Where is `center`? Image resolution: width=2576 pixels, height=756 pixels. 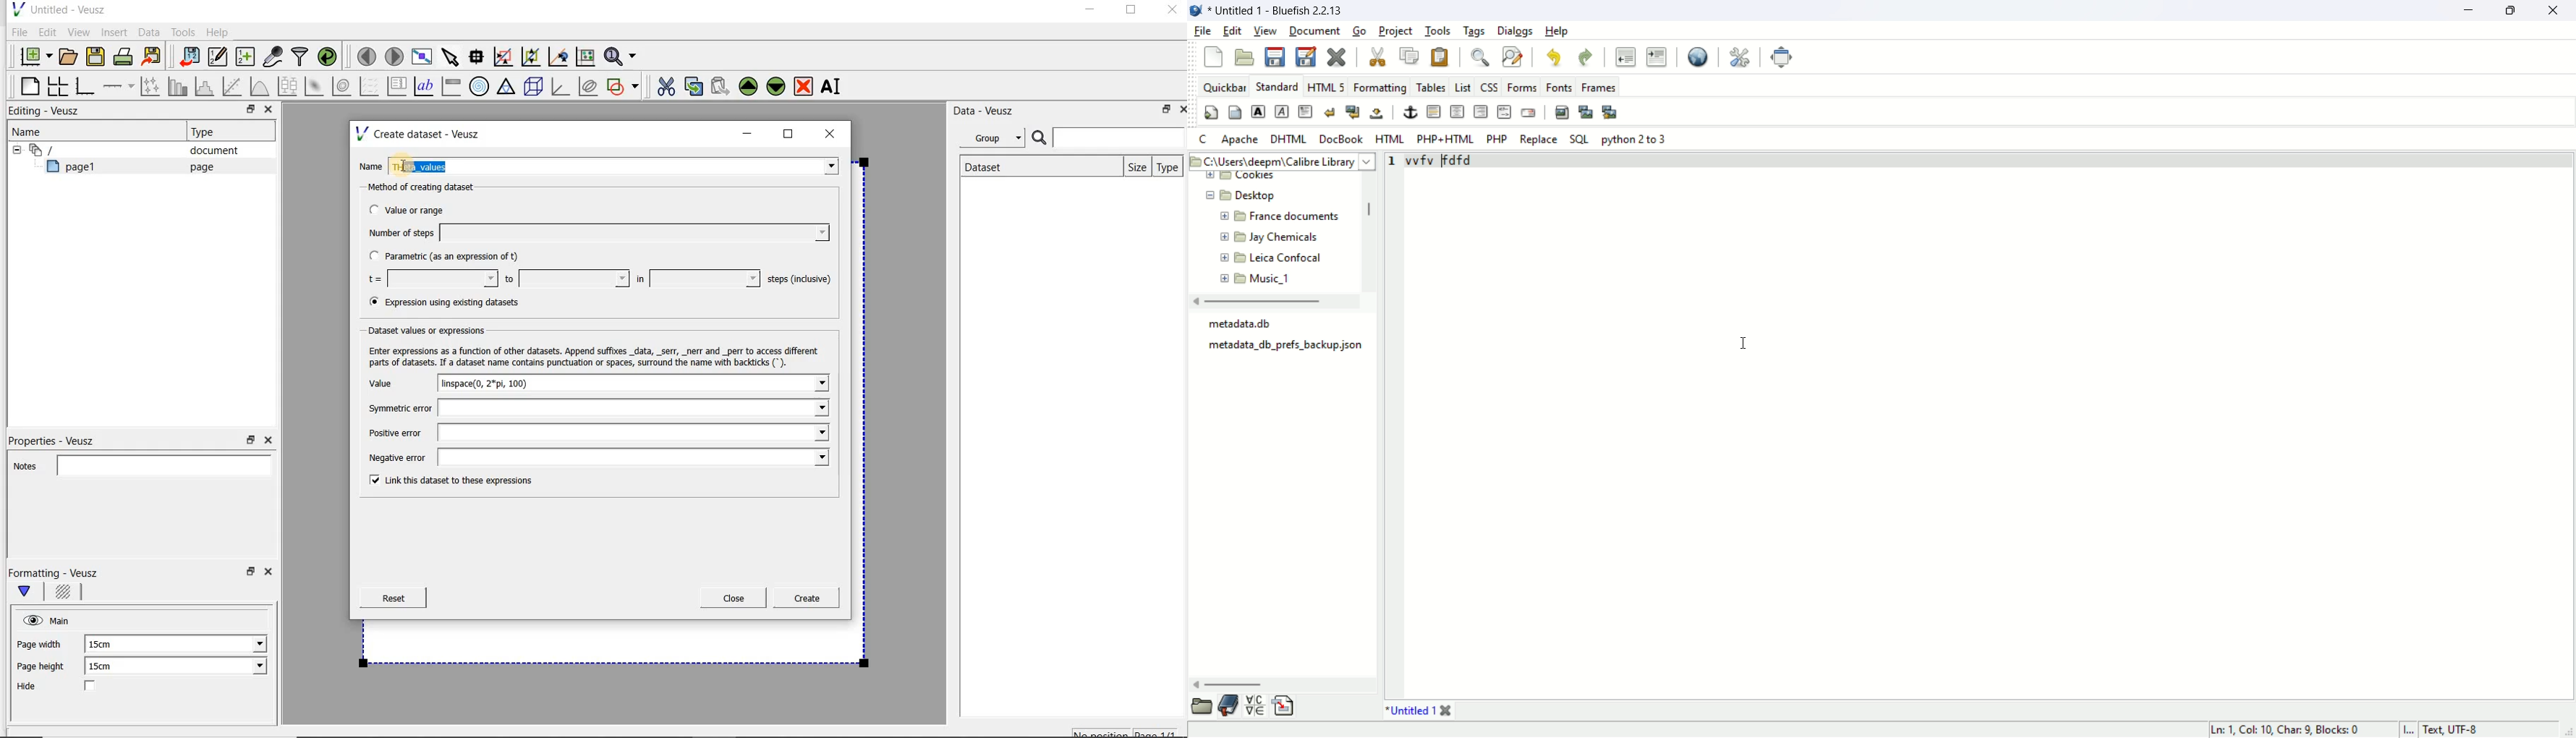 center is located at coordinates (1458, 111).